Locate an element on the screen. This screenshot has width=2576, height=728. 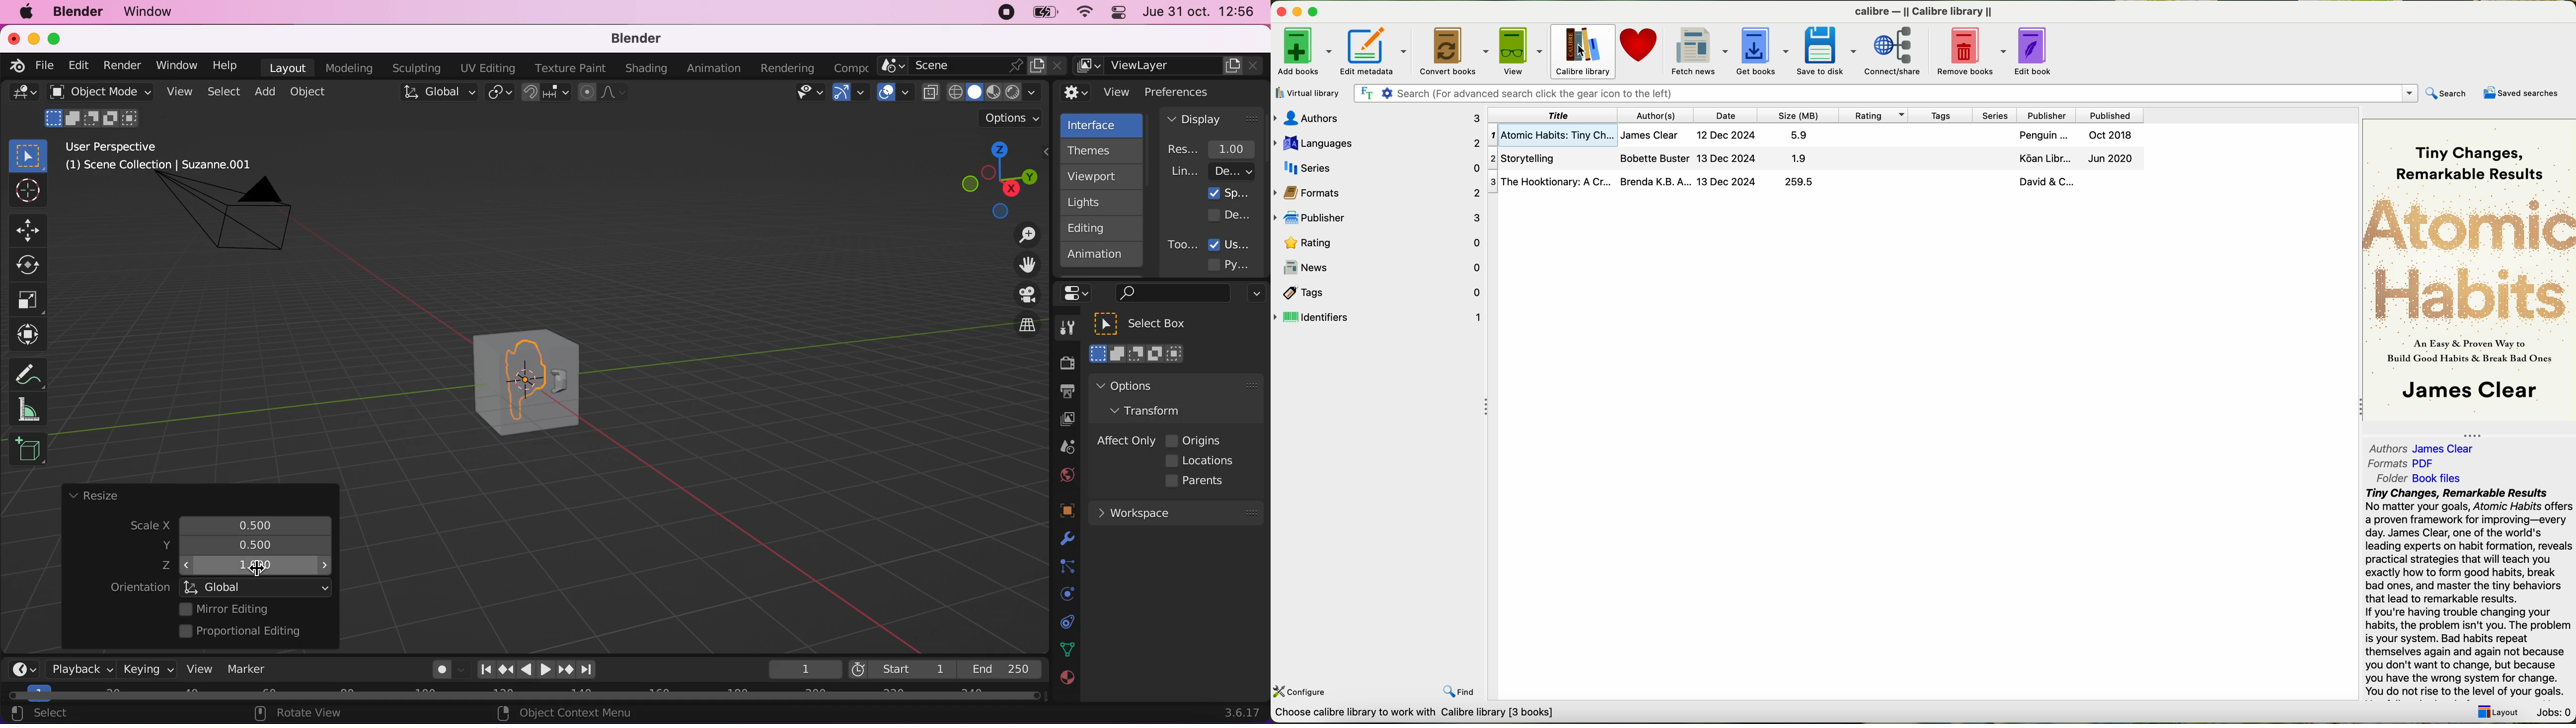
rendering is located at coordinates (788, 69).